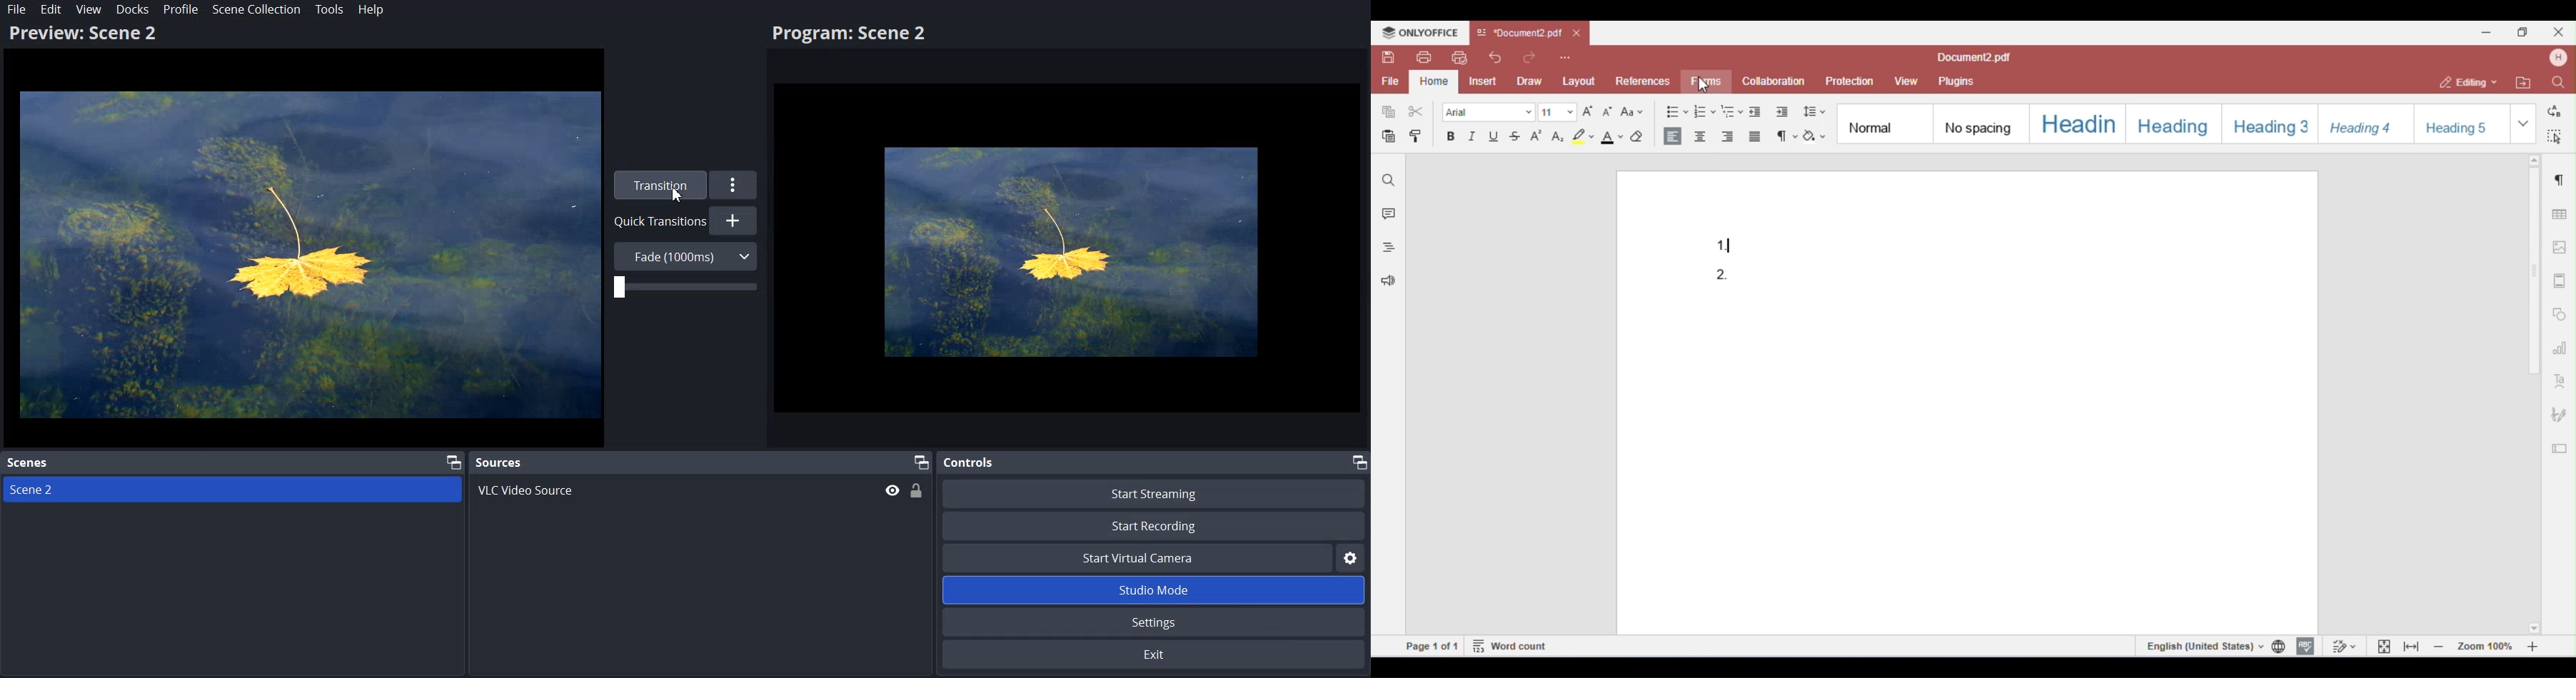 This screenshot has width=2576, height=700. I want to click on Start Streaming, so click(1153, 493).